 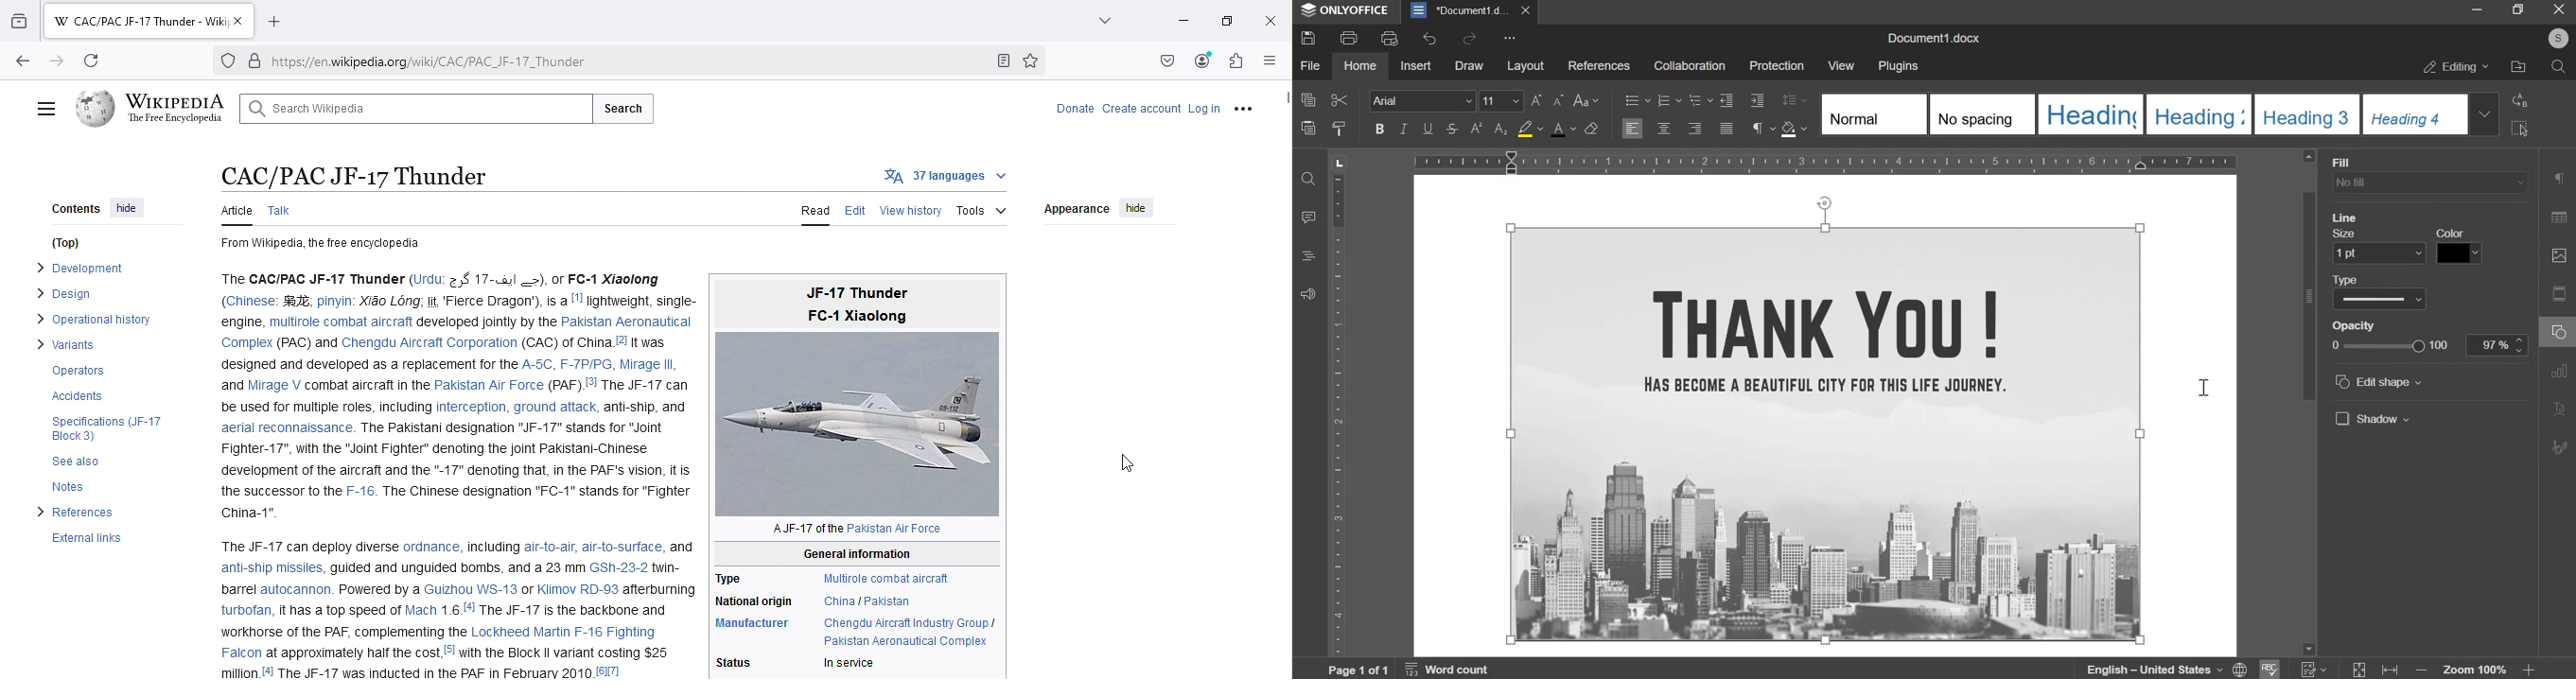 I want to click on replace, so click(x=2521, y=99).